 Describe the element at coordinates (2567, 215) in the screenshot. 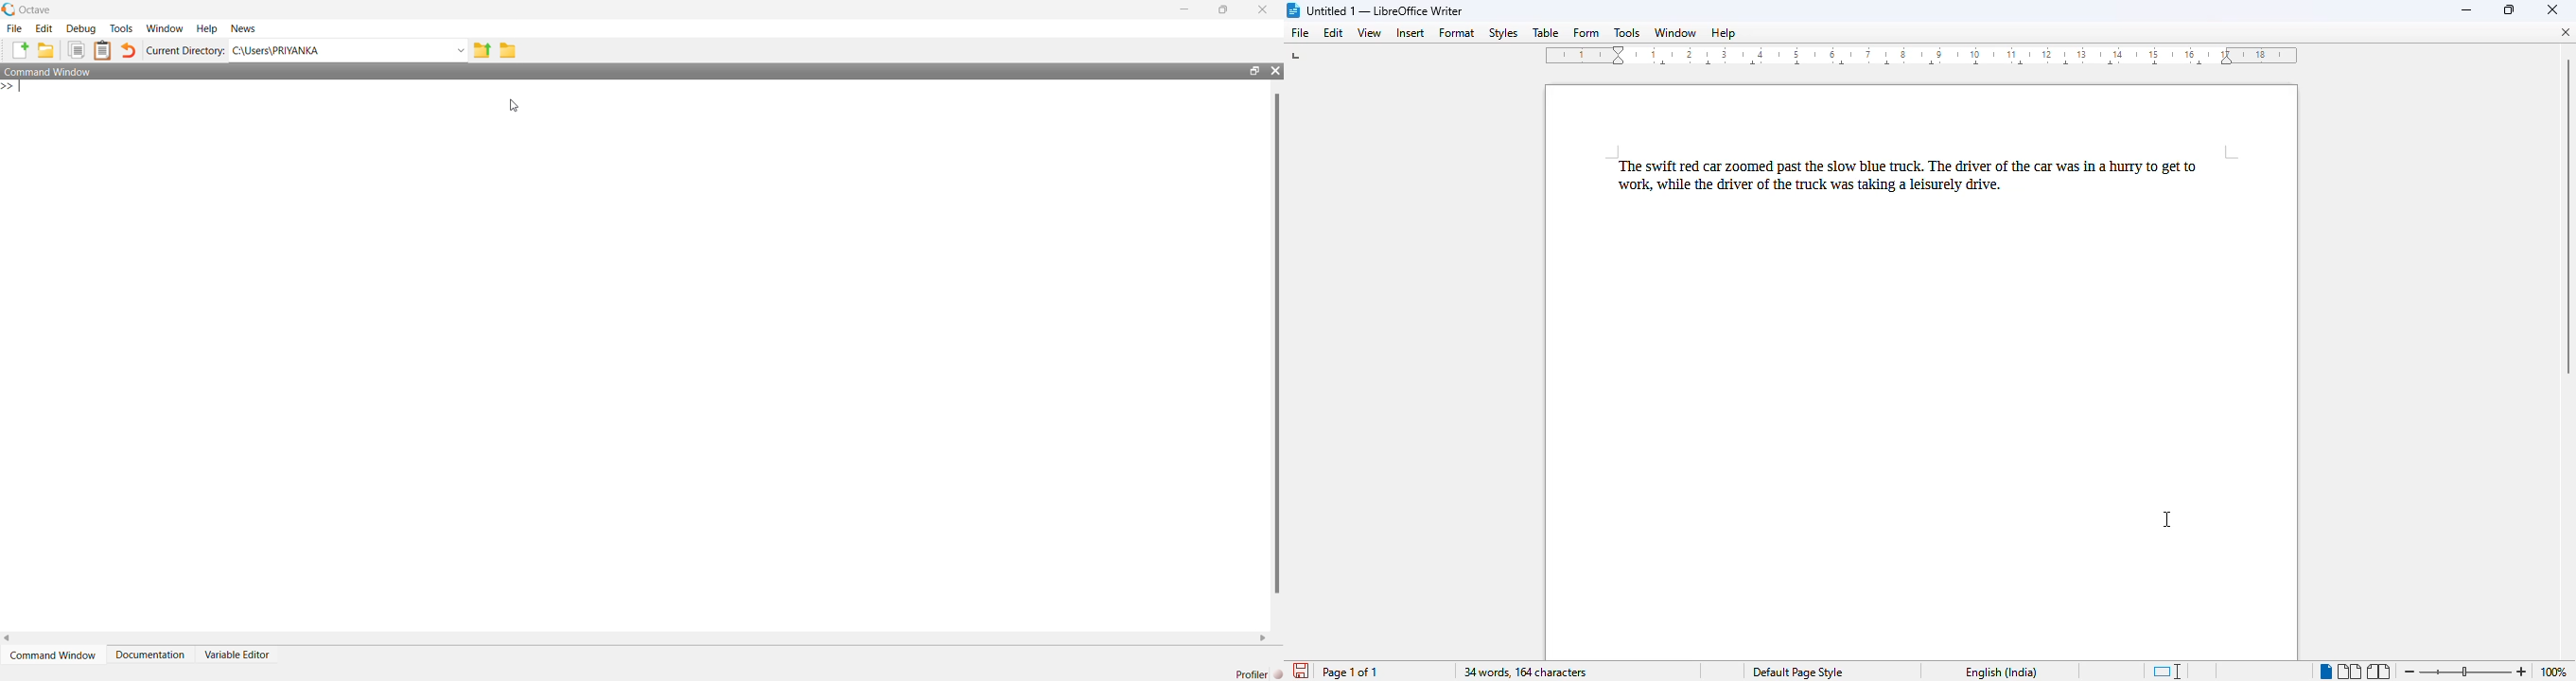

I see `Vertical scroll bar` at that location.